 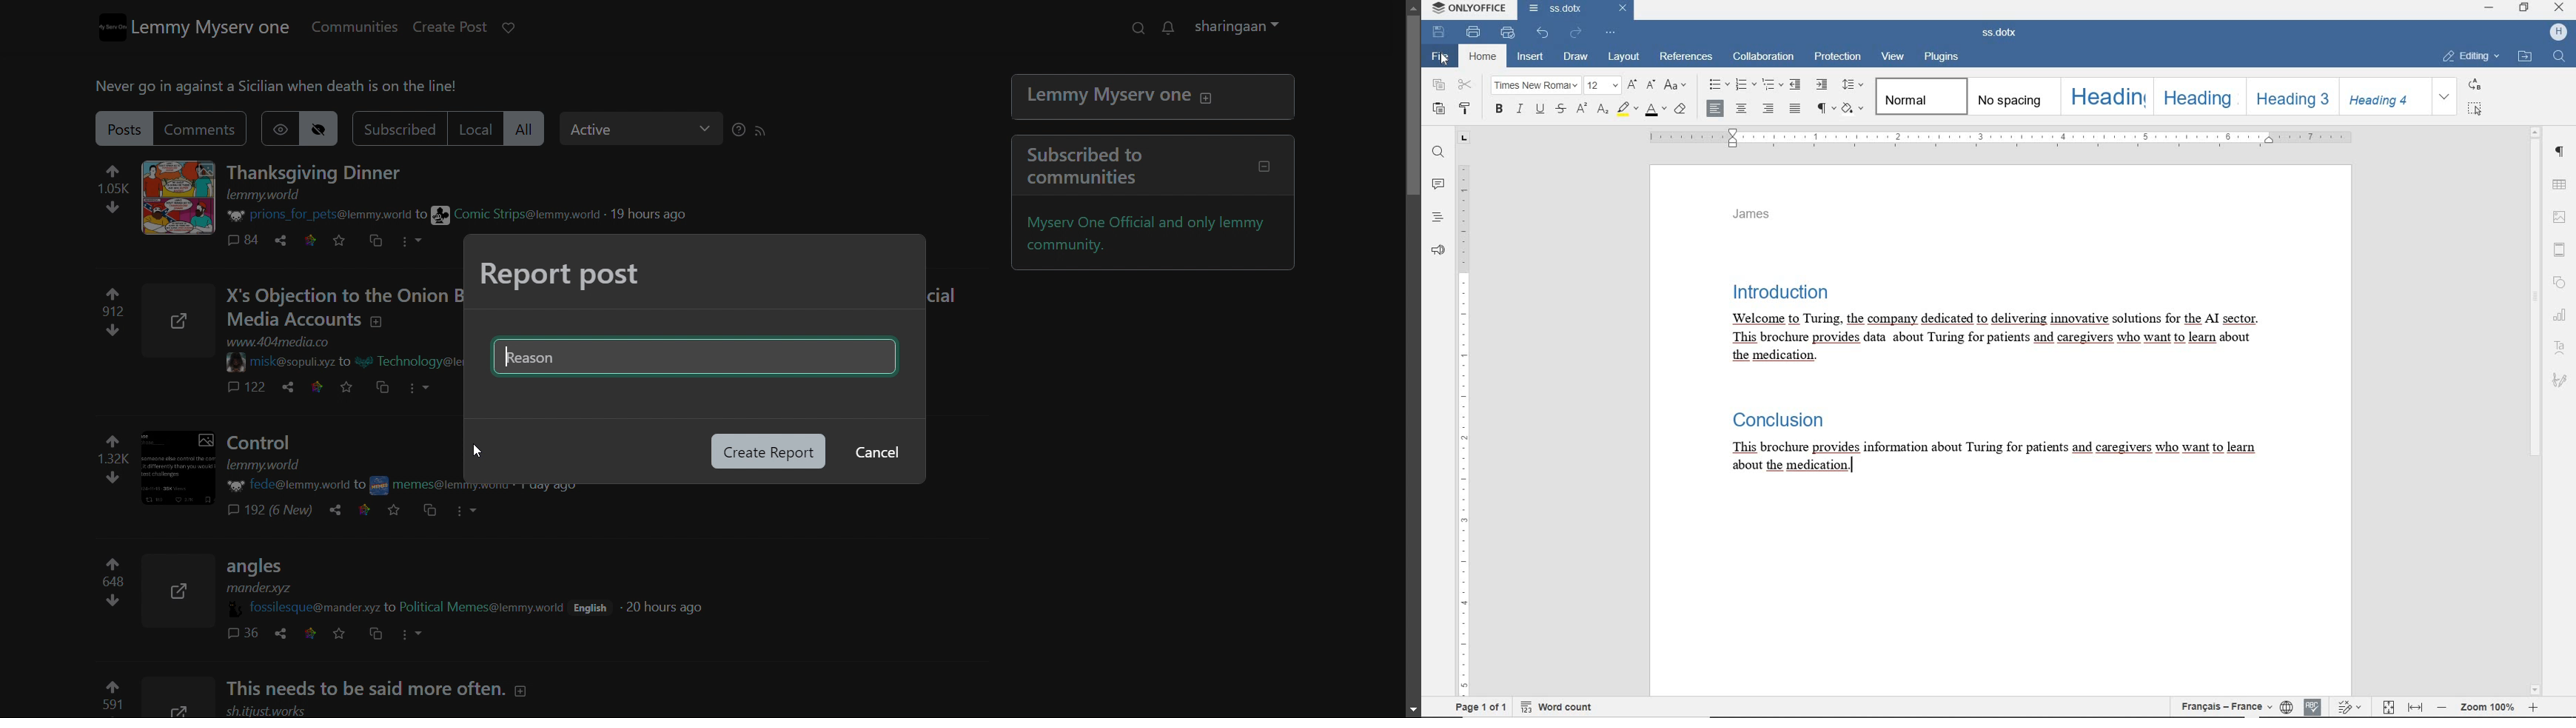 What do you see at coordinates (1575, 33) in the screenshot?
I see `REDO` at bounding box center [1575, 33].